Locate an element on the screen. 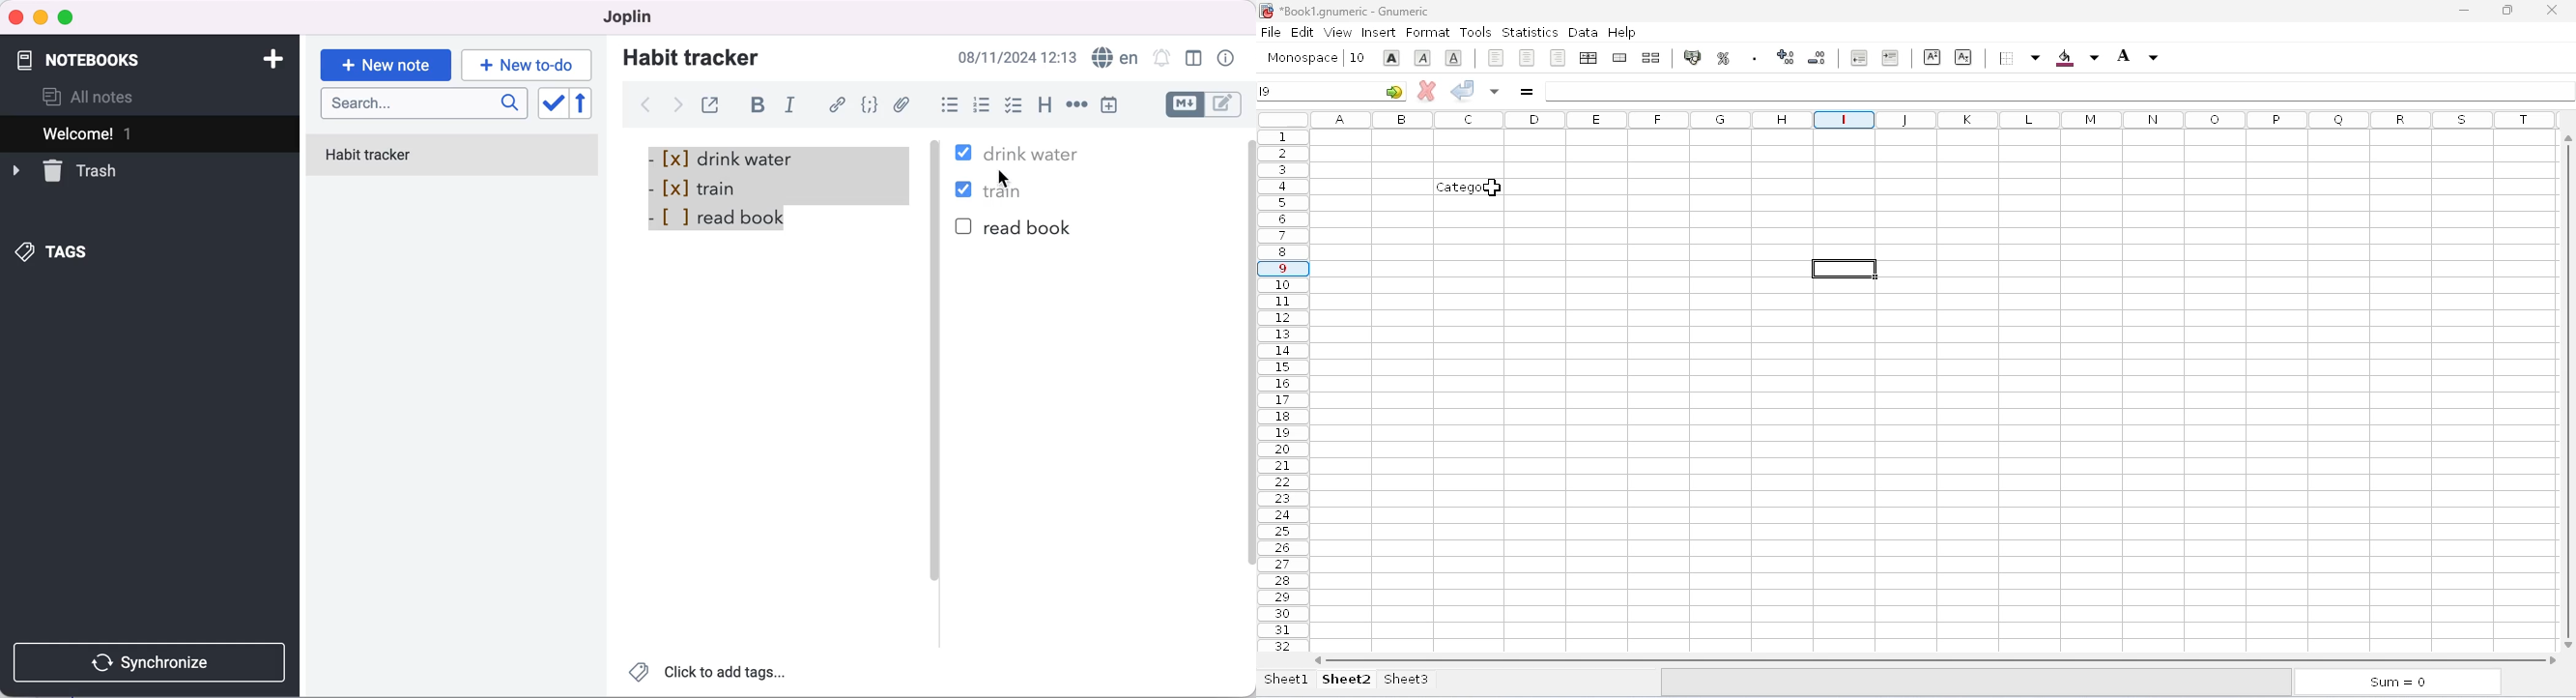  new note is located at coordinates (385, 65).